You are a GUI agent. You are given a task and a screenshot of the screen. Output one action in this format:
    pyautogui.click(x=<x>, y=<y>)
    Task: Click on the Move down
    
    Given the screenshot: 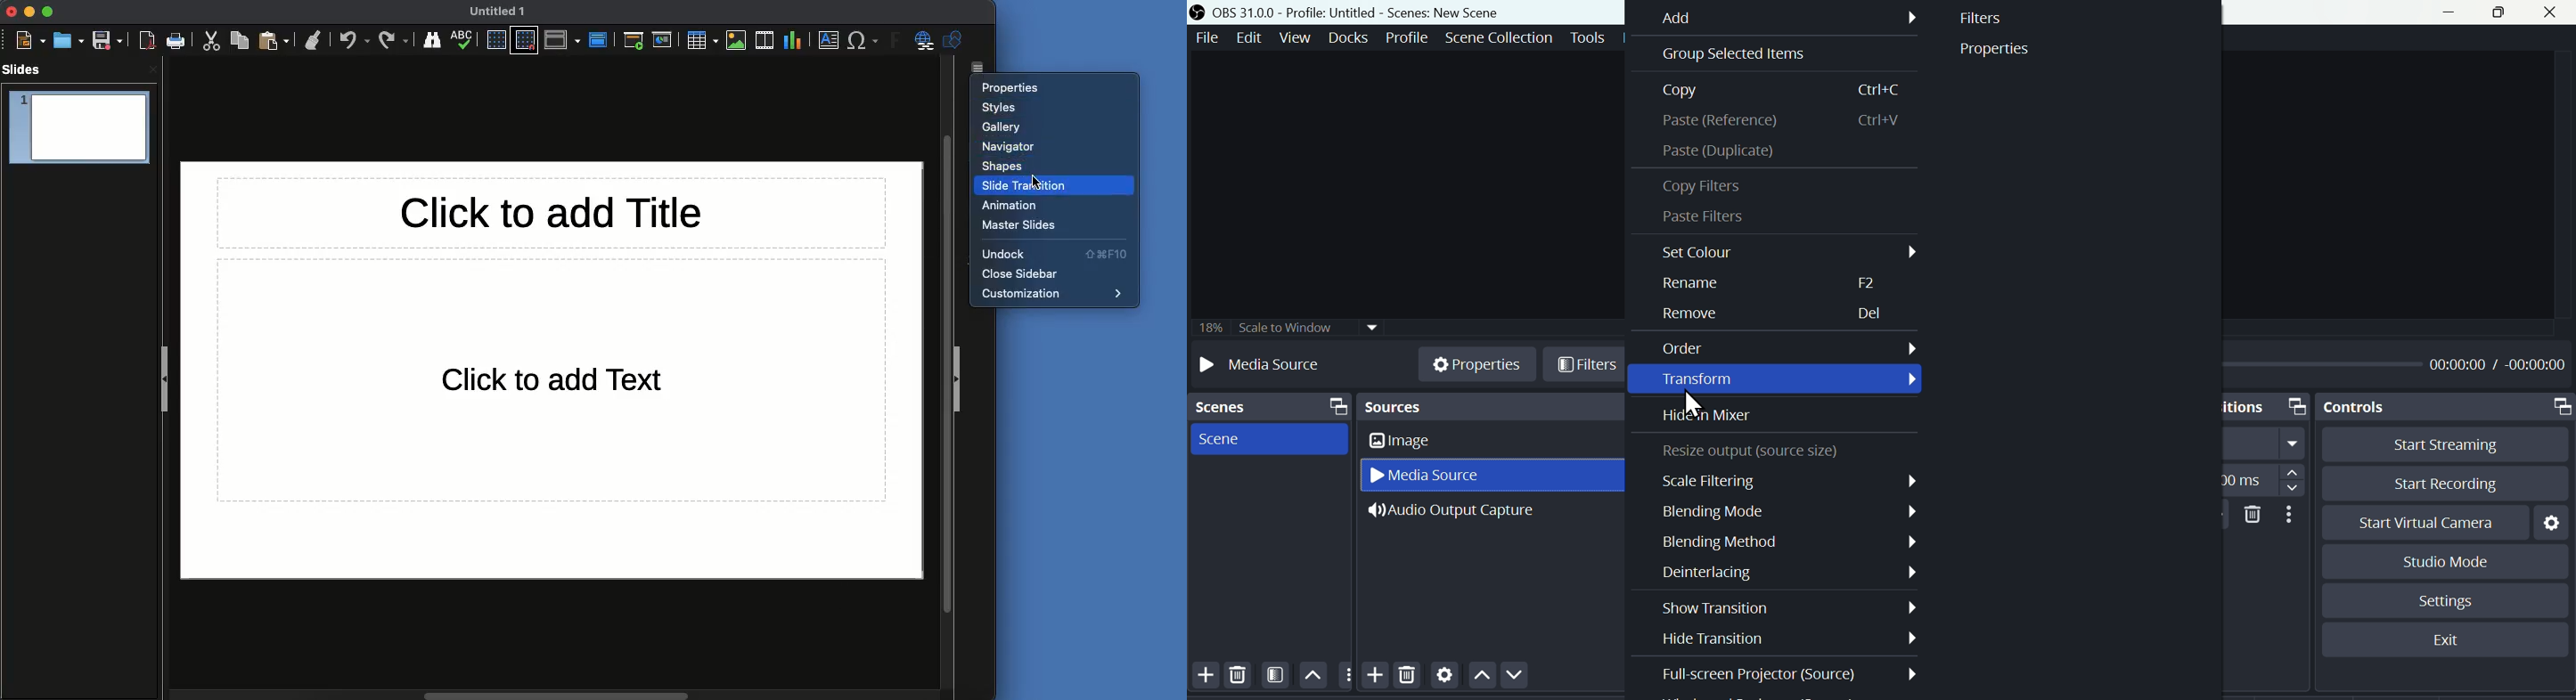 What is the action you would take?
    pyautogui.click(x=1509, y=677)
    